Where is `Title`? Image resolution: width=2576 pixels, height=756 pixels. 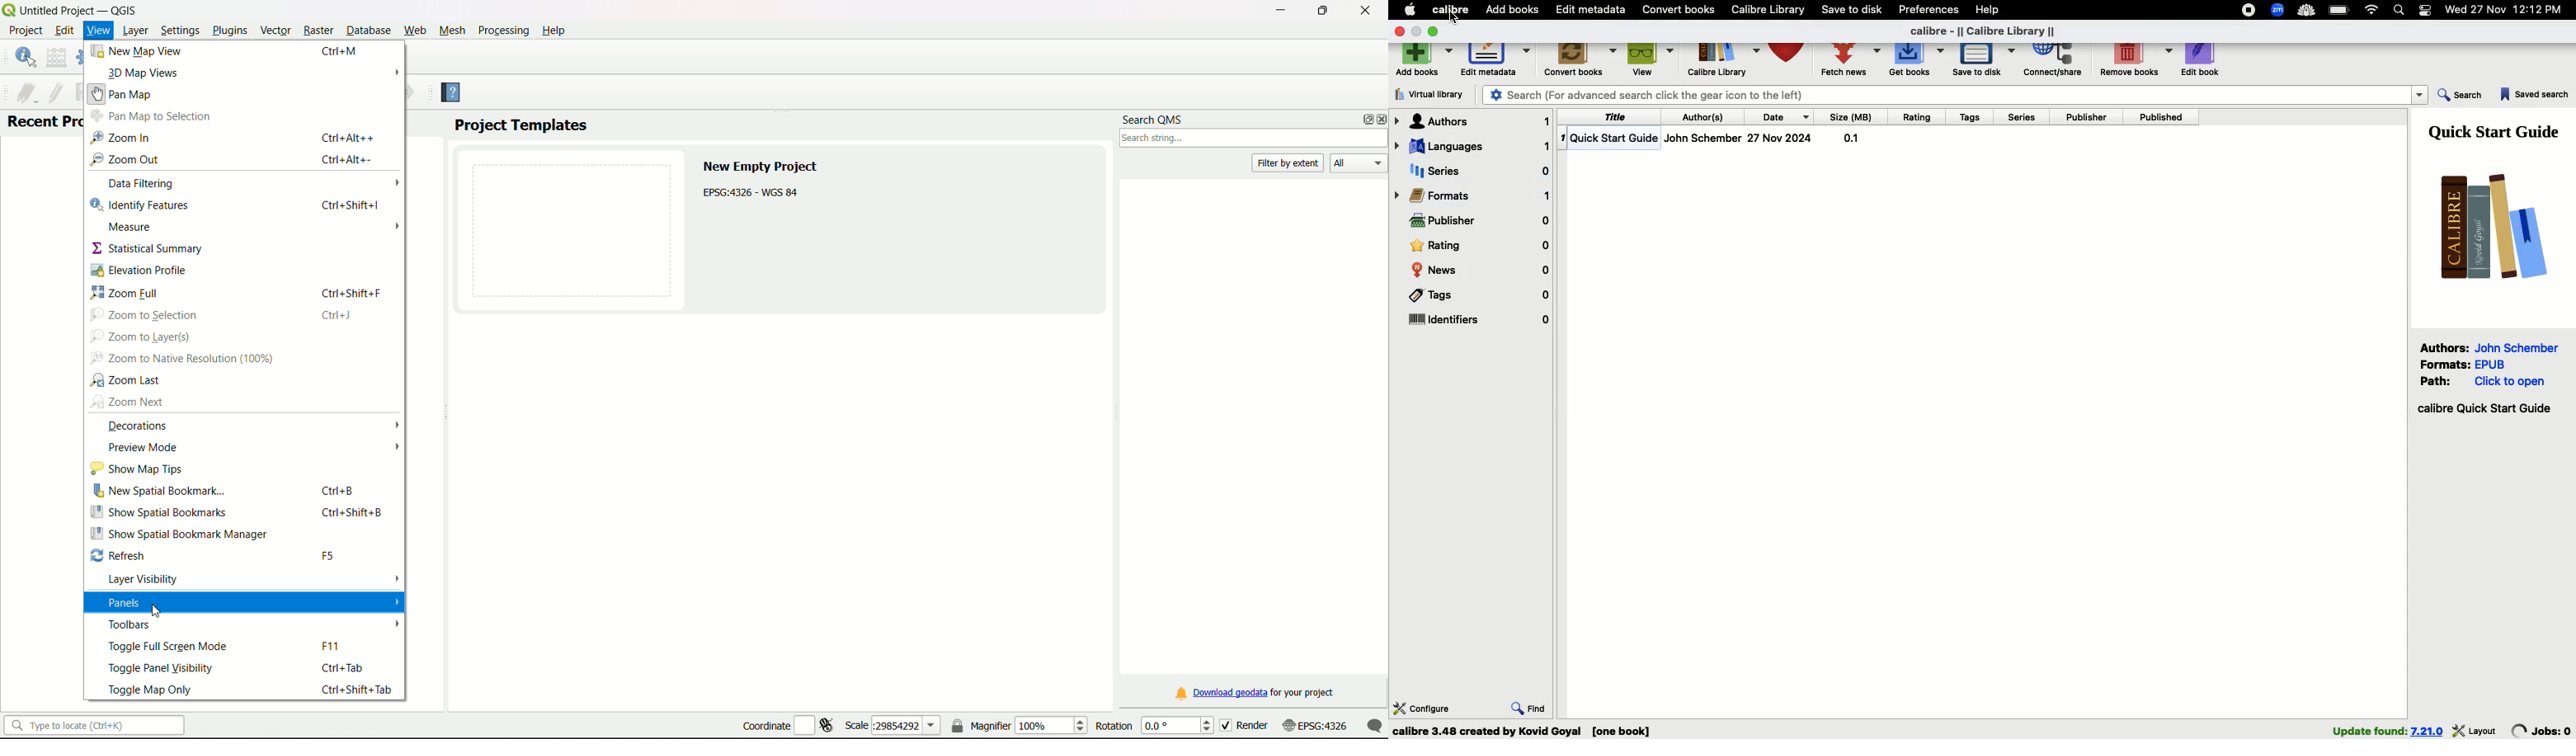
Title is located at coordinates (1616, 137).